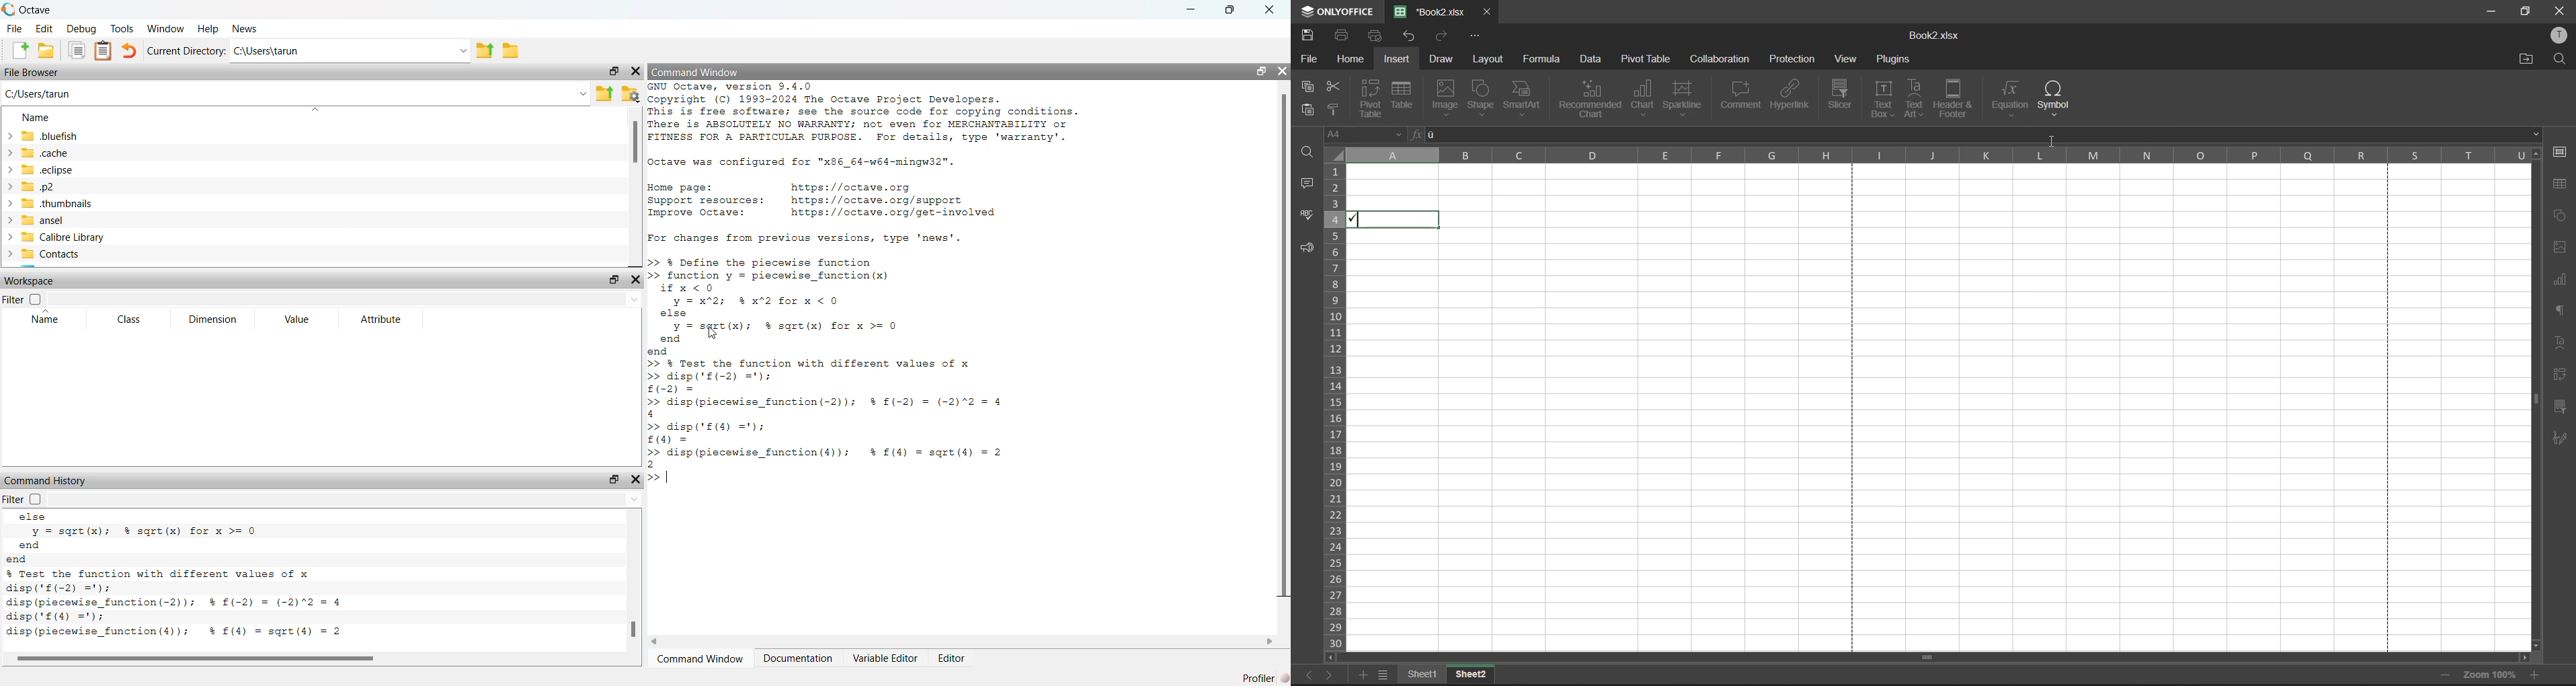  I want to click on pivot table, so click(2560, 376).